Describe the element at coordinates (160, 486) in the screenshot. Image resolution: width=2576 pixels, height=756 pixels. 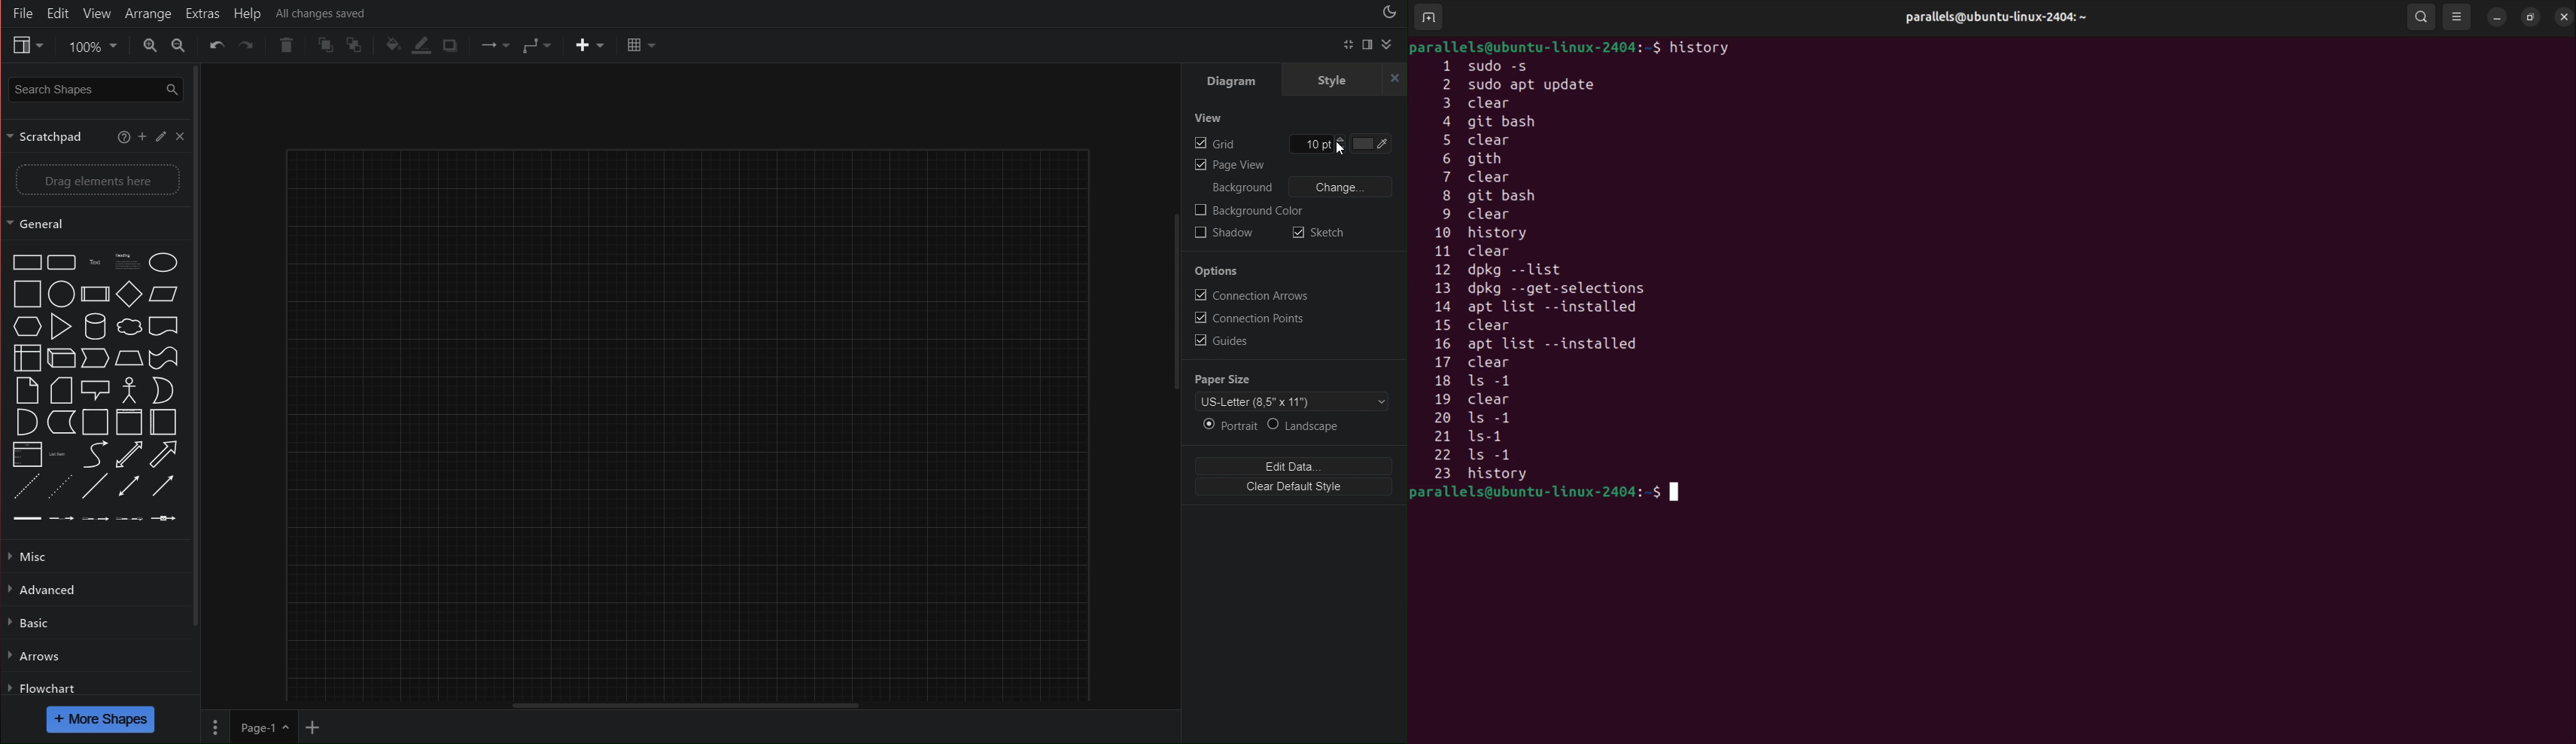
I see `single side arrow` at that location.